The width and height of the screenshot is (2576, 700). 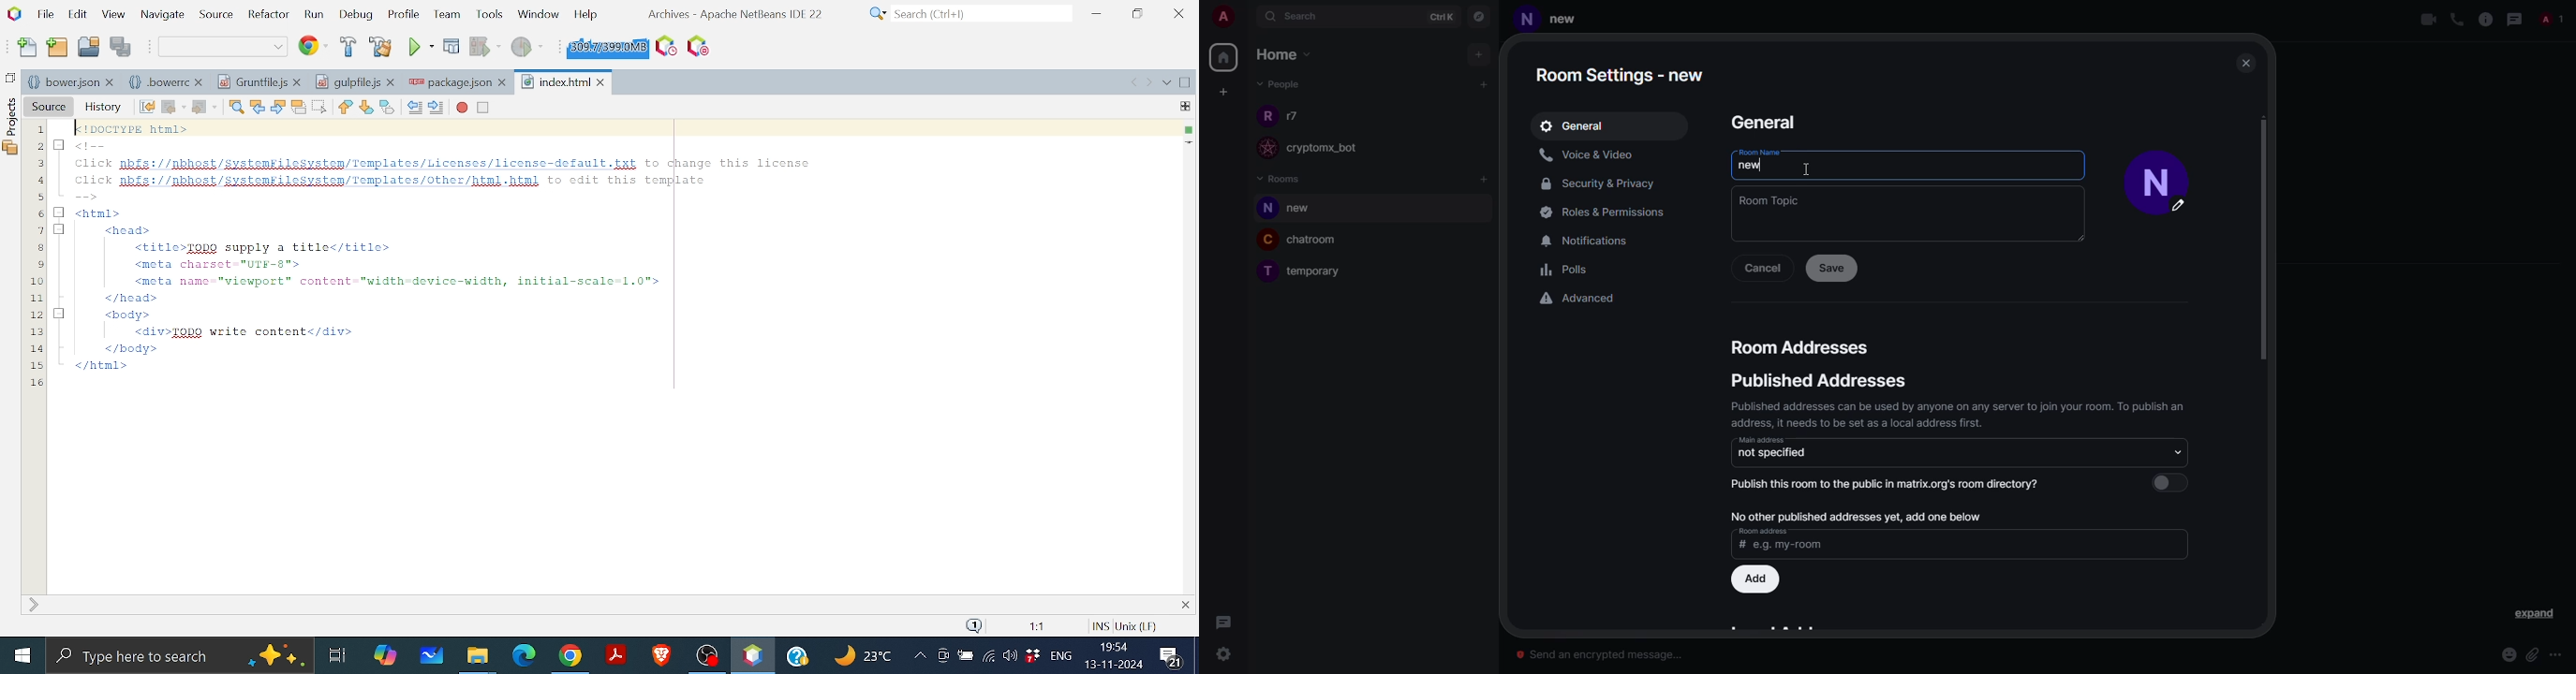 I want to click on add, so click(x=1854, y=514).